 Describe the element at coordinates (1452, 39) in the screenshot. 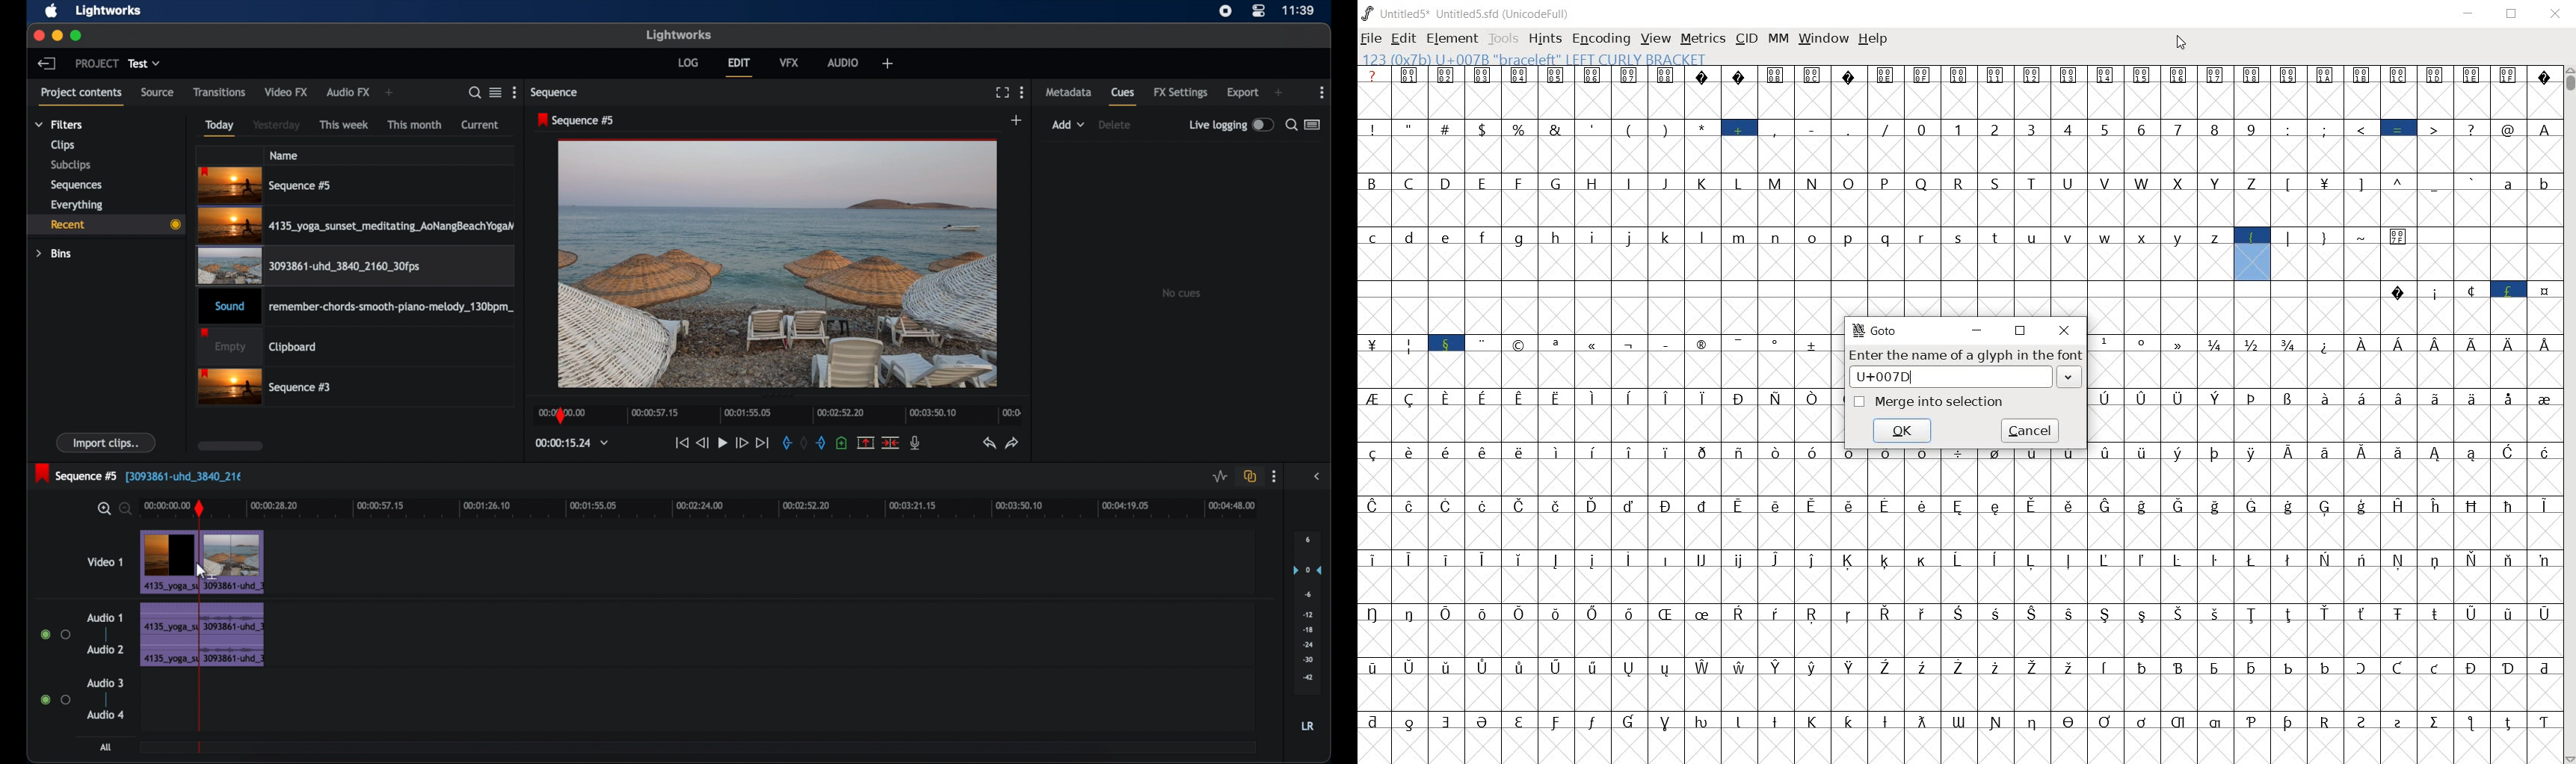

I see `ELEMENT` at that location.